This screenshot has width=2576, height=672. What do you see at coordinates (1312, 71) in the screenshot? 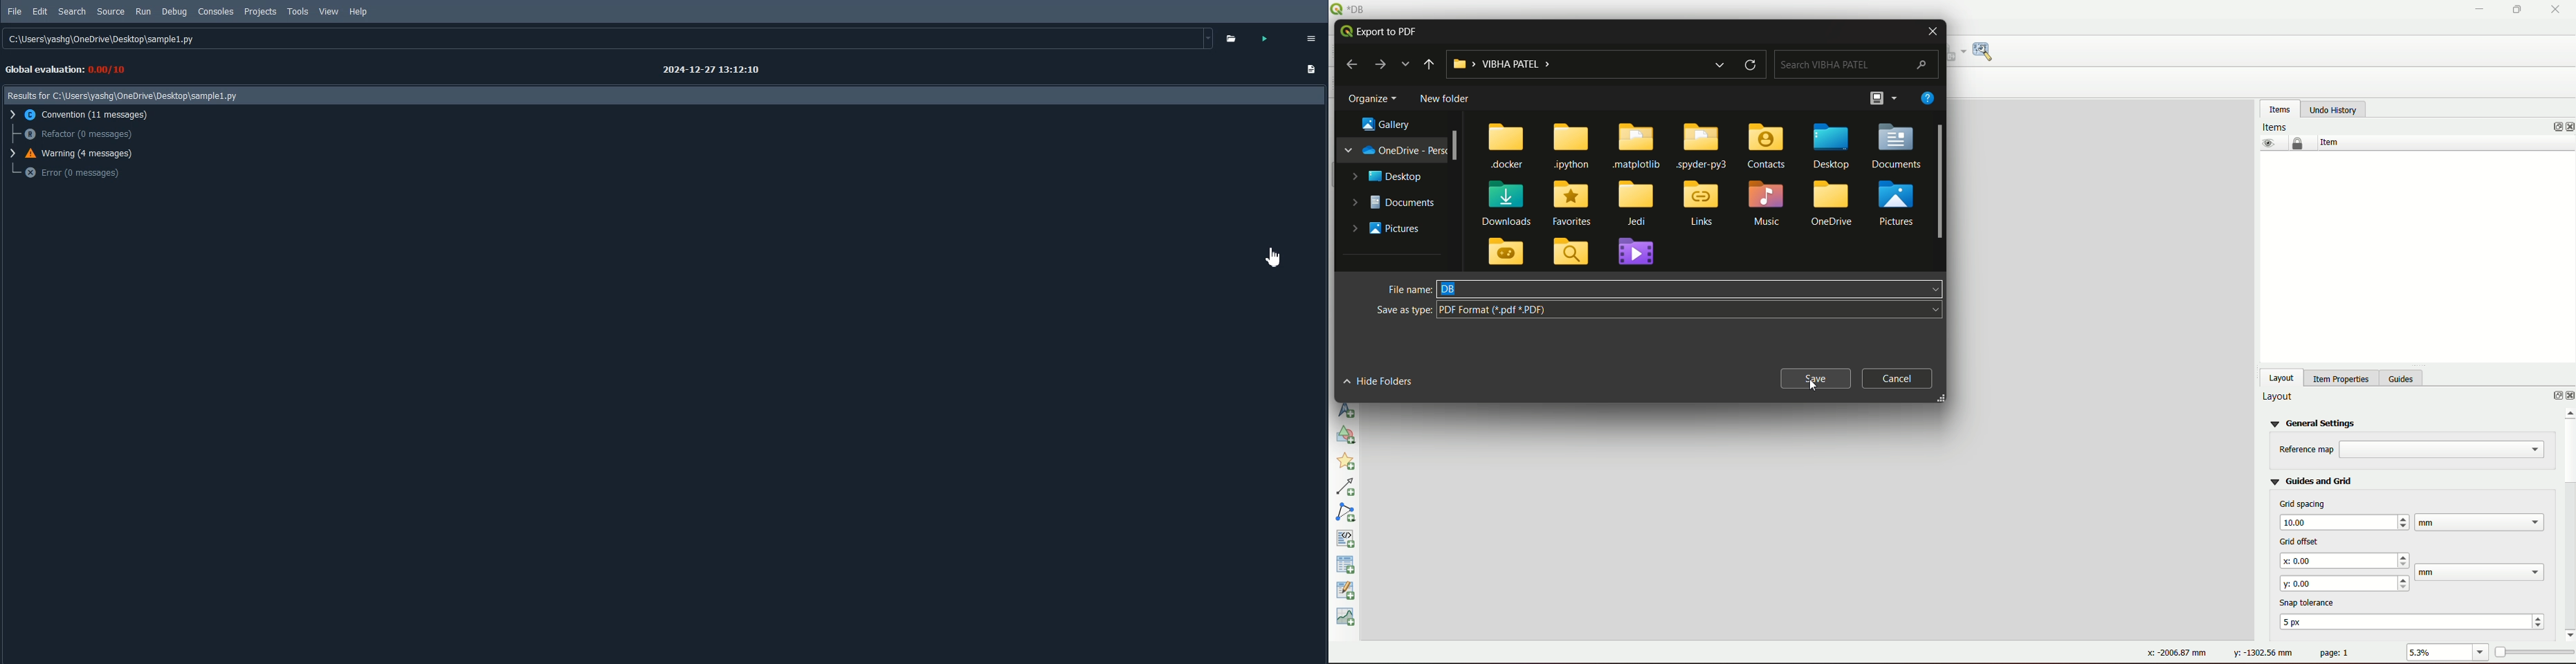
I see `Complete Output` at bounding box center [1312, 71].